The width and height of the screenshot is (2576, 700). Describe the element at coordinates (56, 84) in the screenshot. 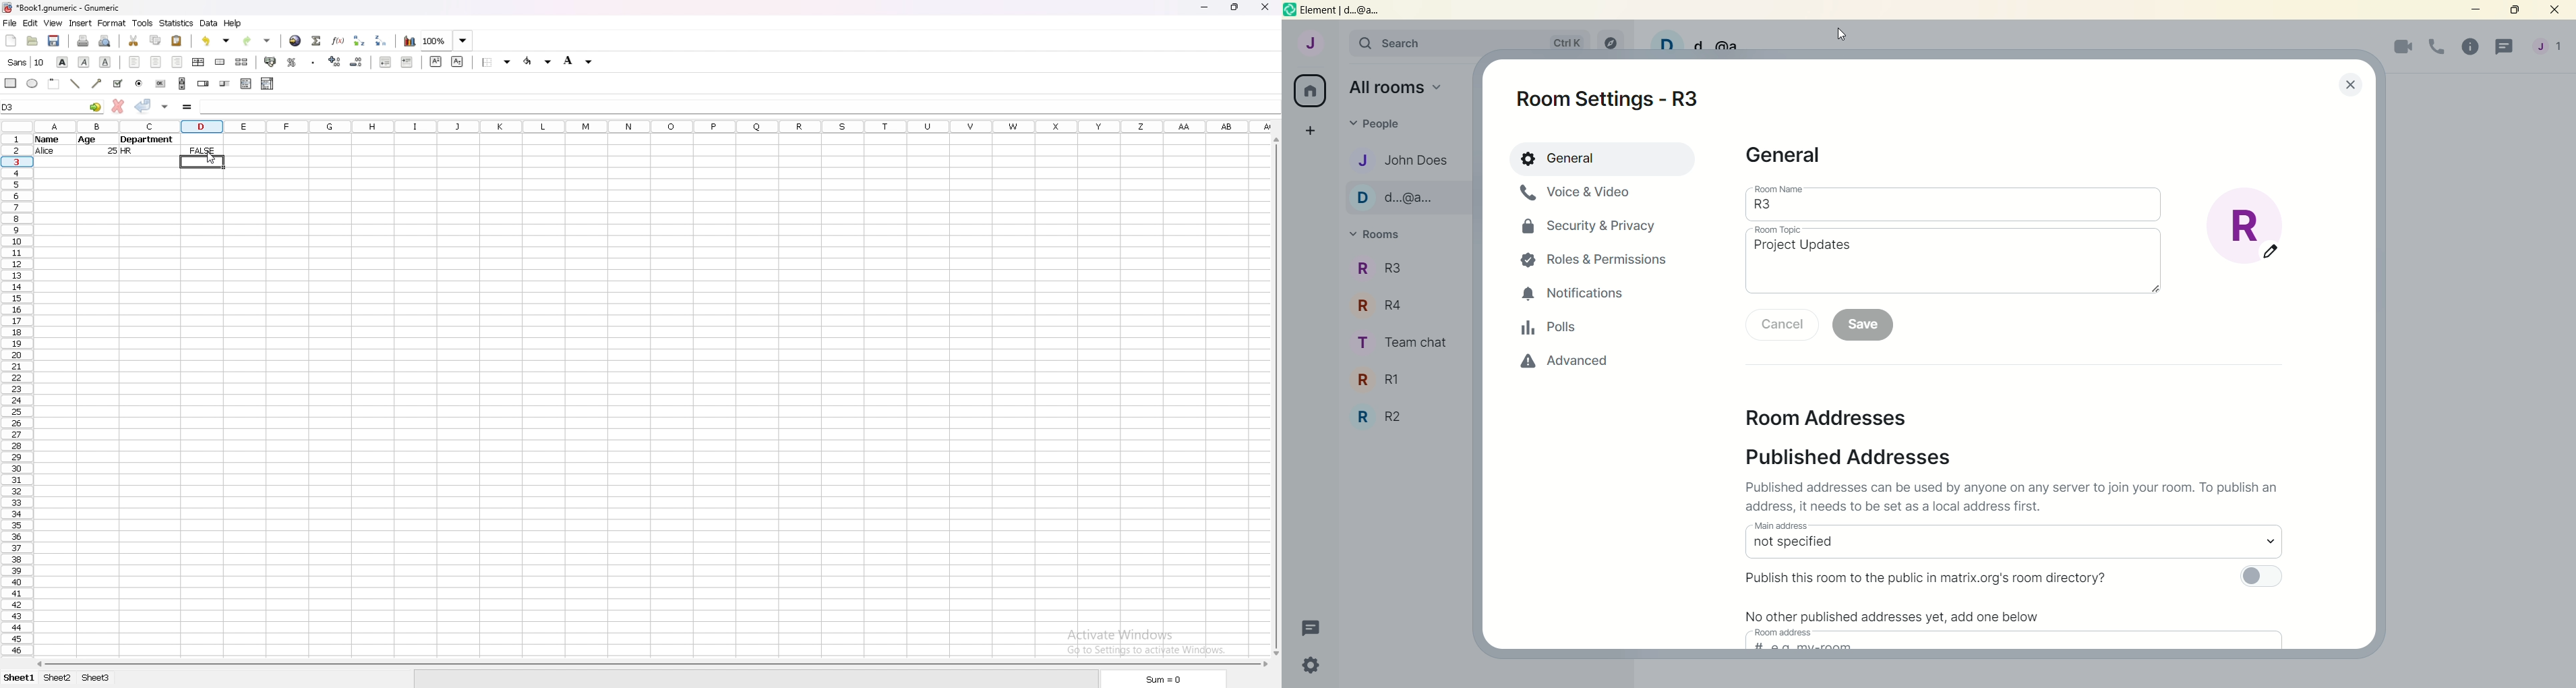

I see `frame` at that location.